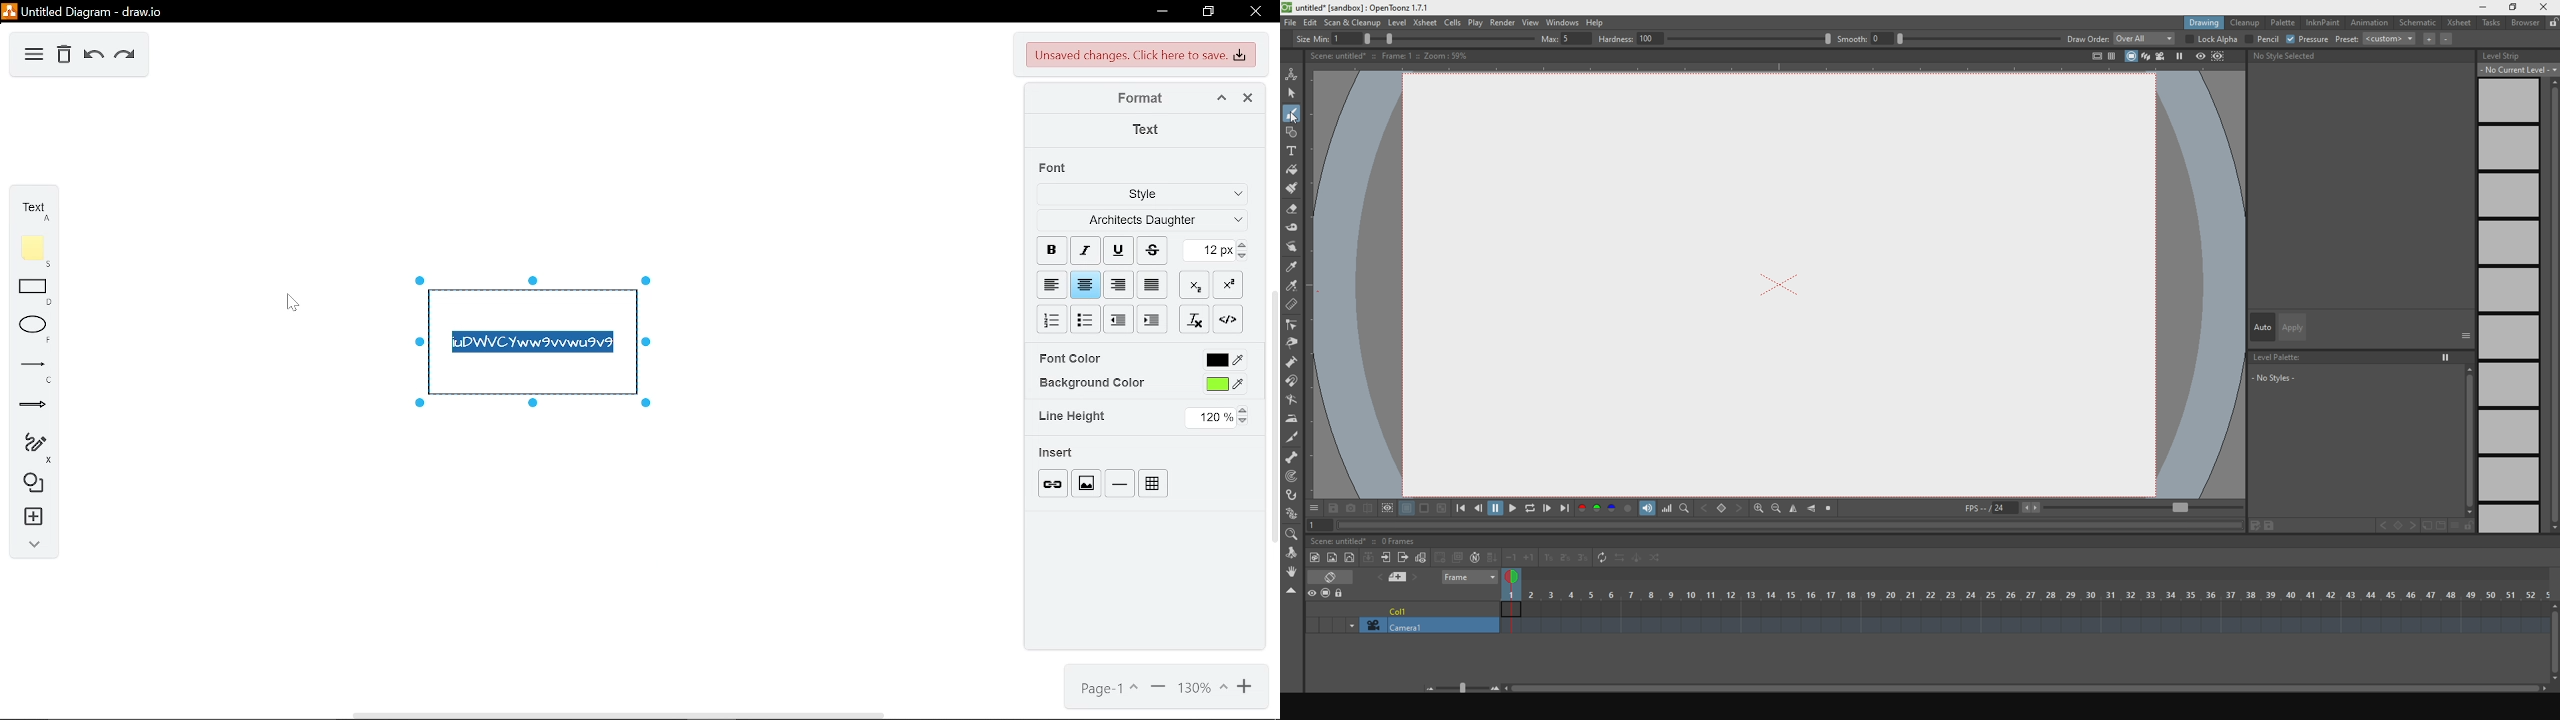 The width and height of the screenshot is (2576, 728). Describe the element at coordinates (1293, 230) in the screenshot. I see `tape` at that location.